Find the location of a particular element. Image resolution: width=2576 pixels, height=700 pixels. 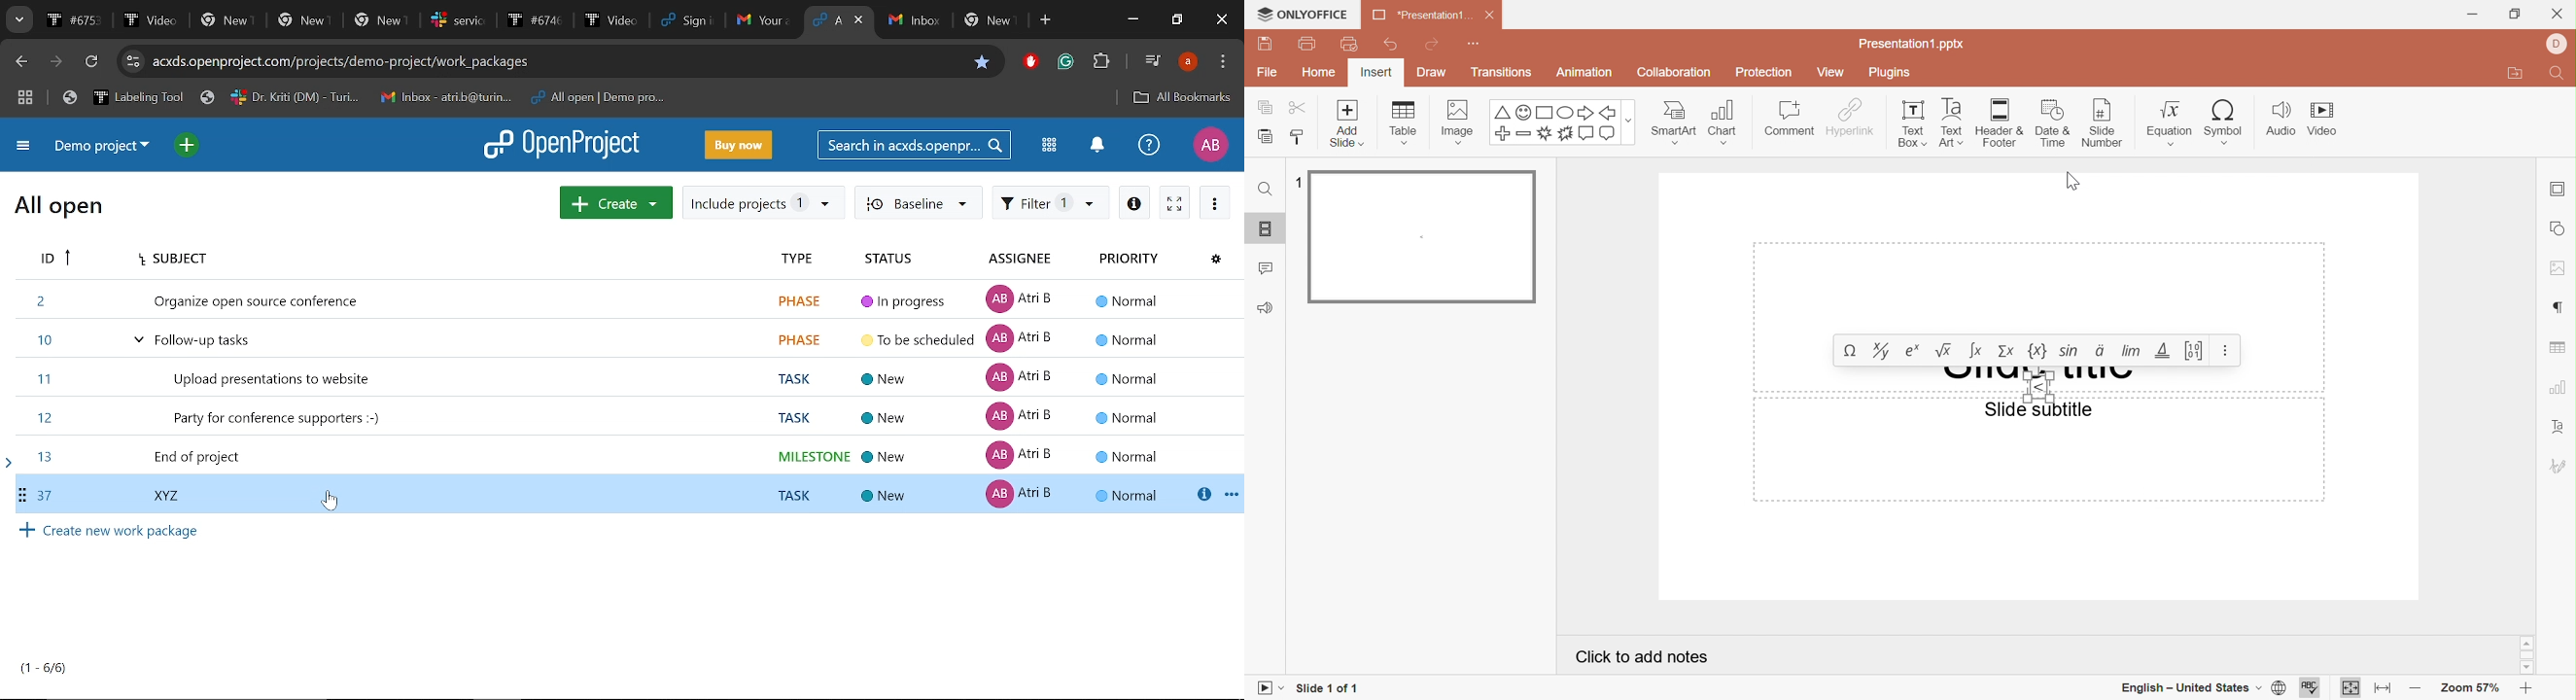

Minimize is located at coordinates (2473, 12).